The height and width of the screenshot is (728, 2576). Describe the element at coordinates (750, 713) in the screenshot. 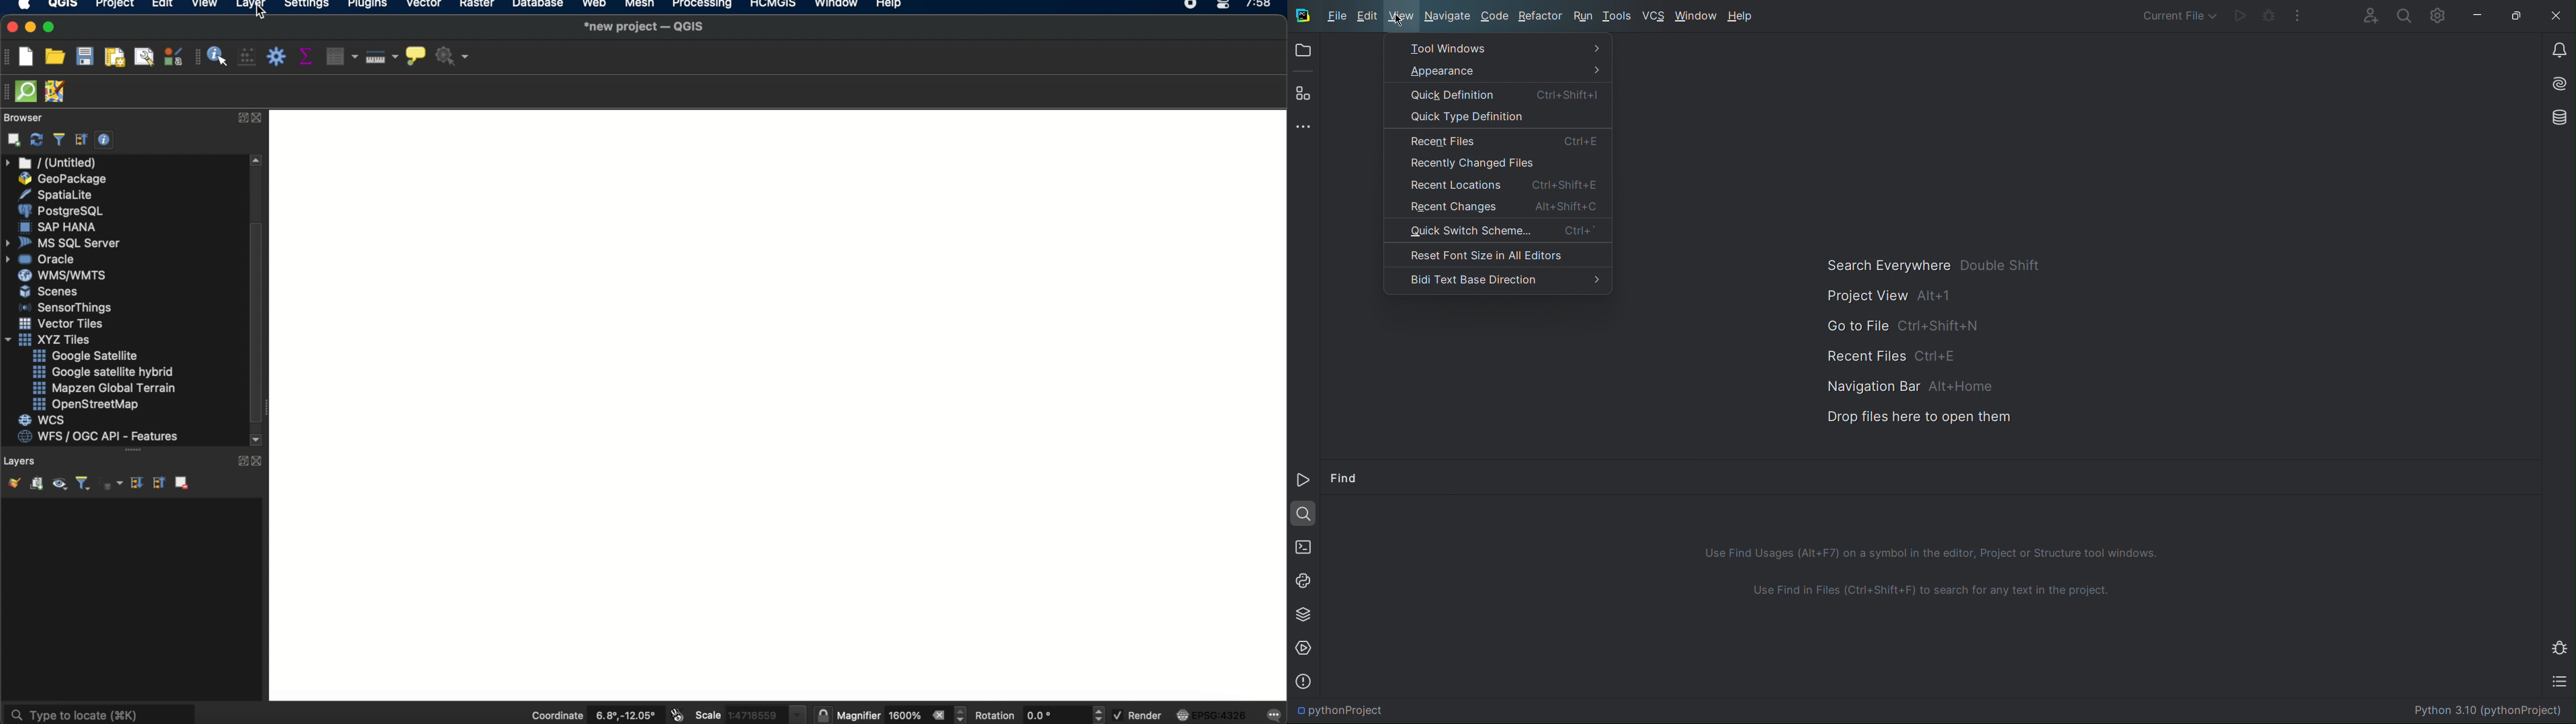

I see `scale 1:4718559` at that location.